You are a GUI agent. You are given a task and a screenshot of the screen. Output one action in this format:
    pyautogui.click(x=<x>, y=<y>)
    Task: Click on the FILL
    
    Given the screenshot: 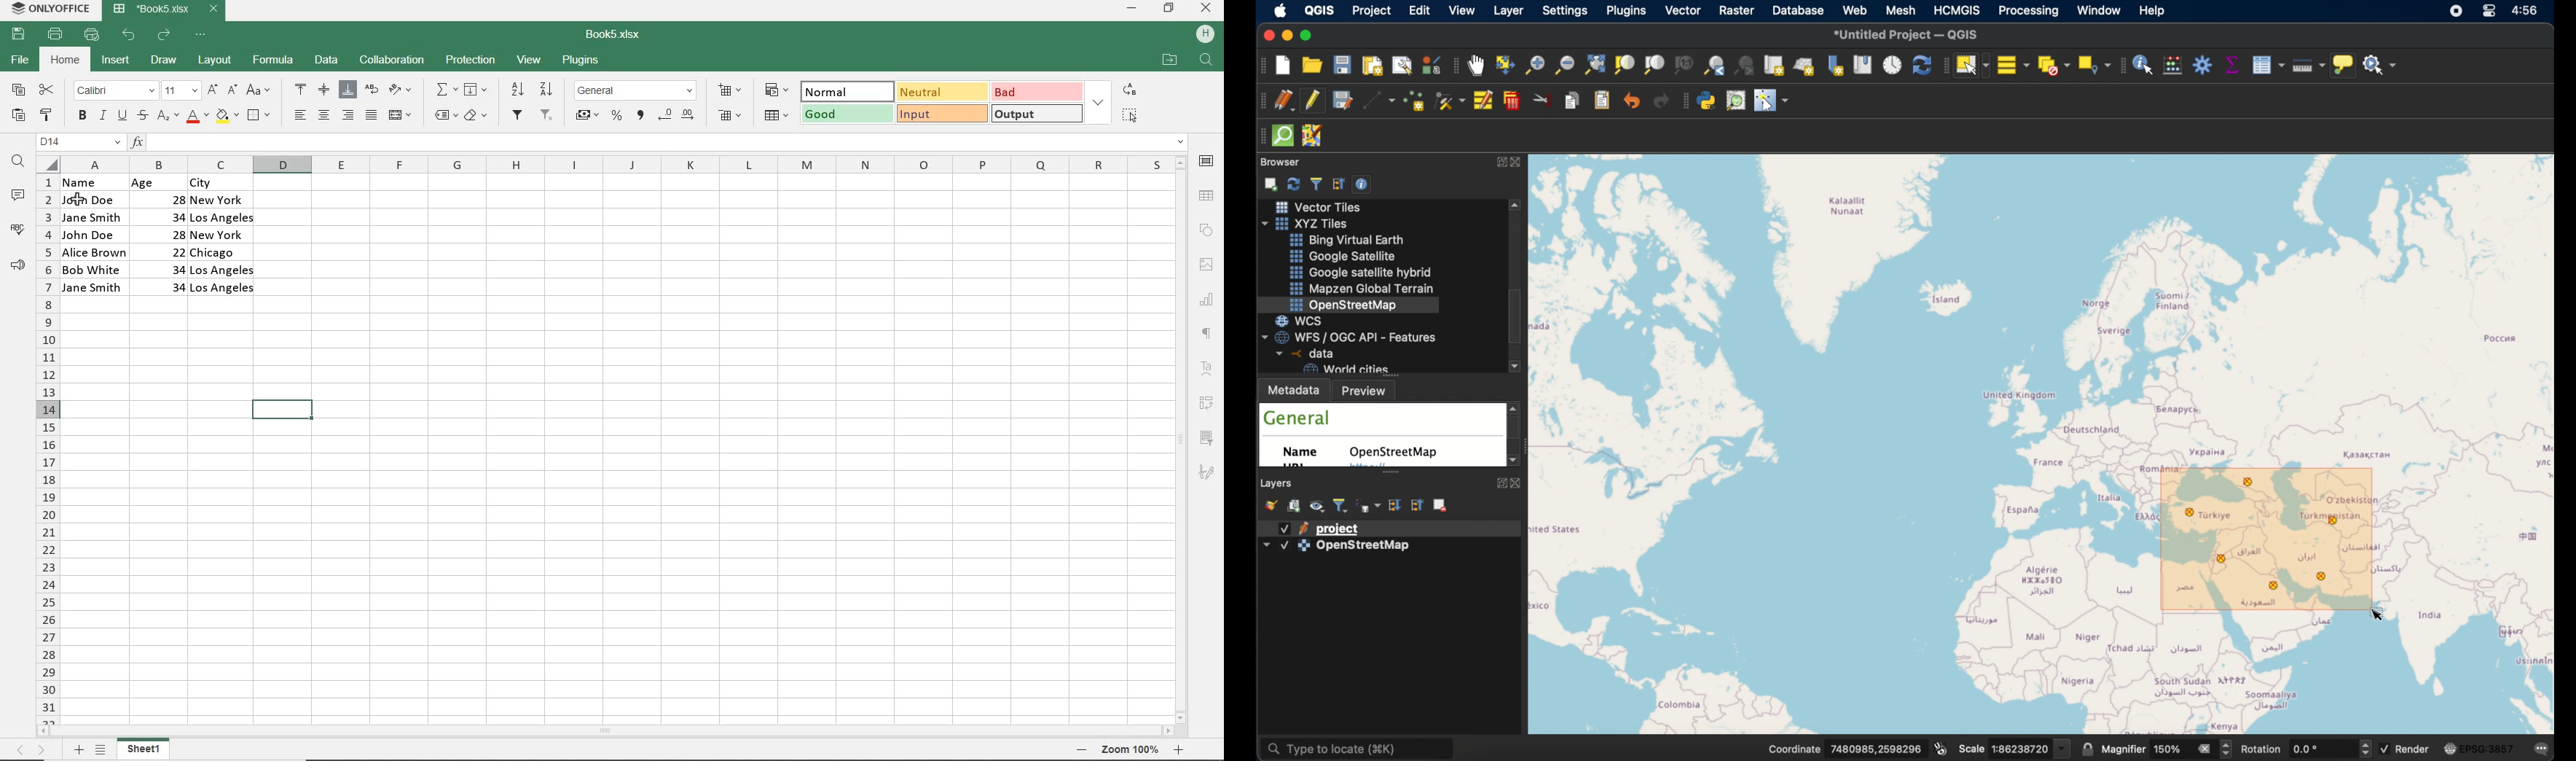 What is the action you would take?
    pyautogui.click(x=479, y=90)
    